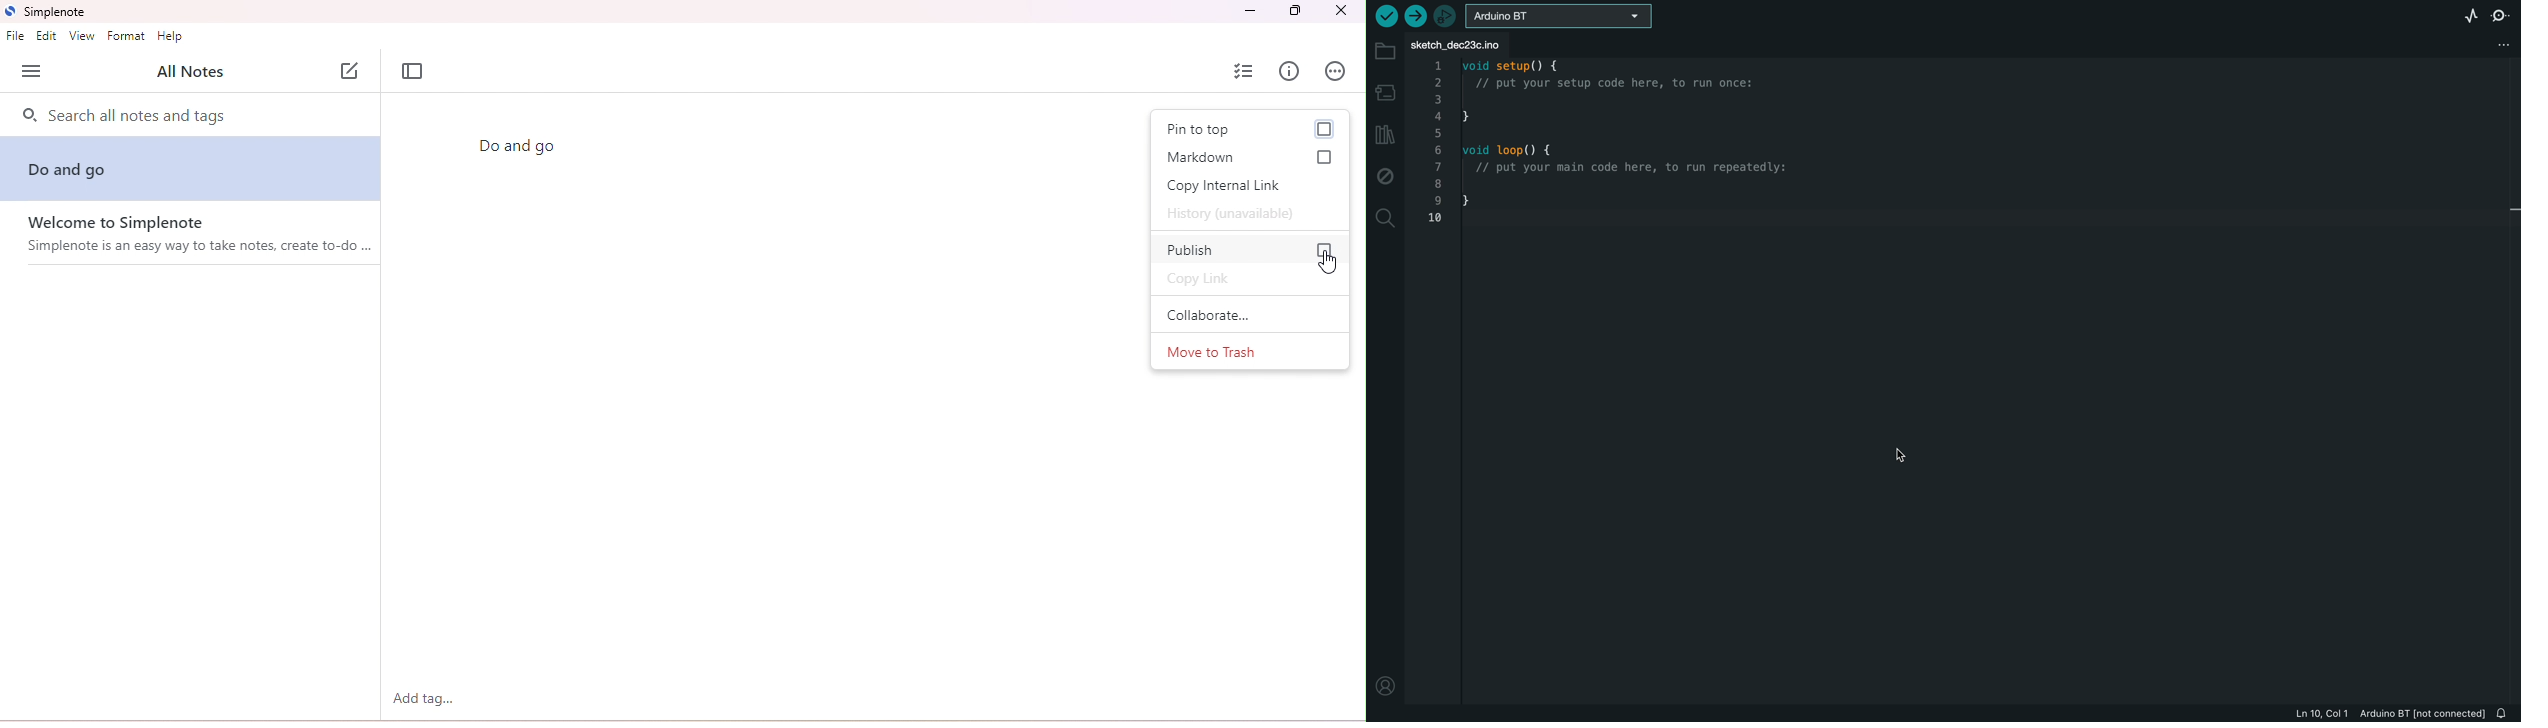  I want to click on checkbox, so click(1324, 128).